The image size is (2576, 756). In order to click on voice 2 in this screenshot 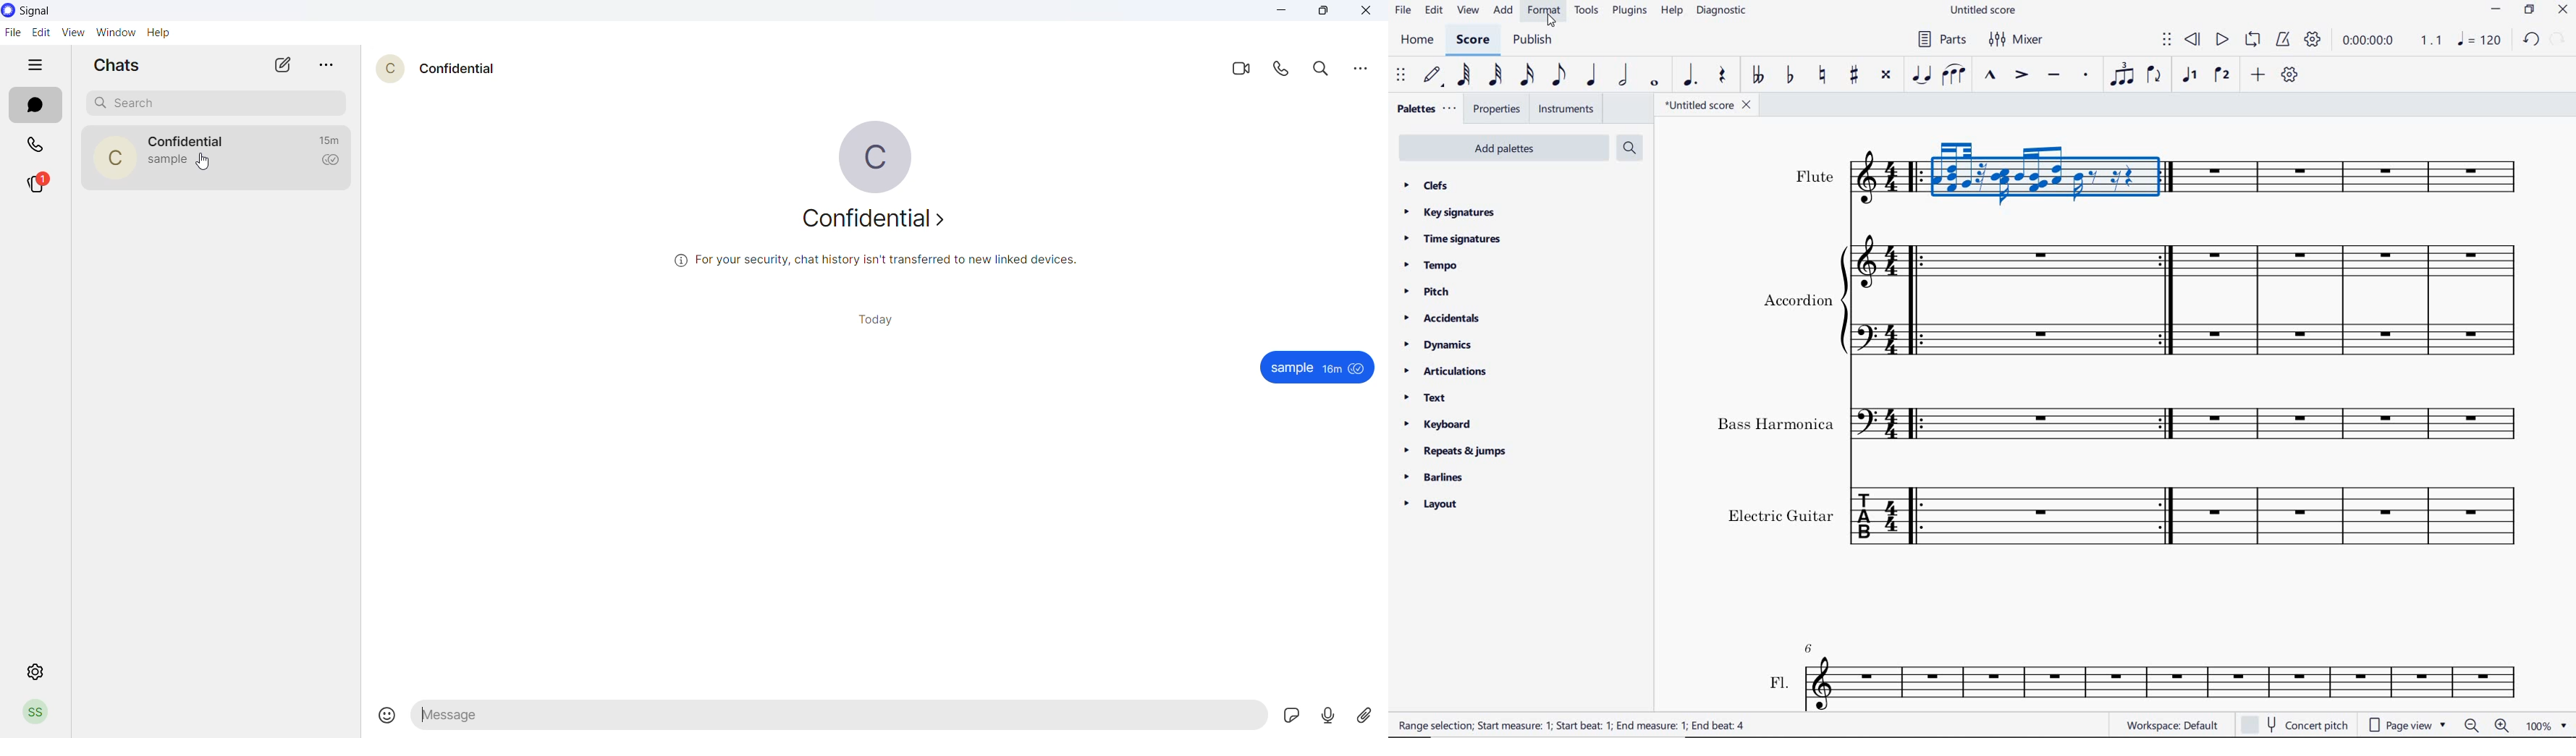, I will do `click(2222, 74)`.